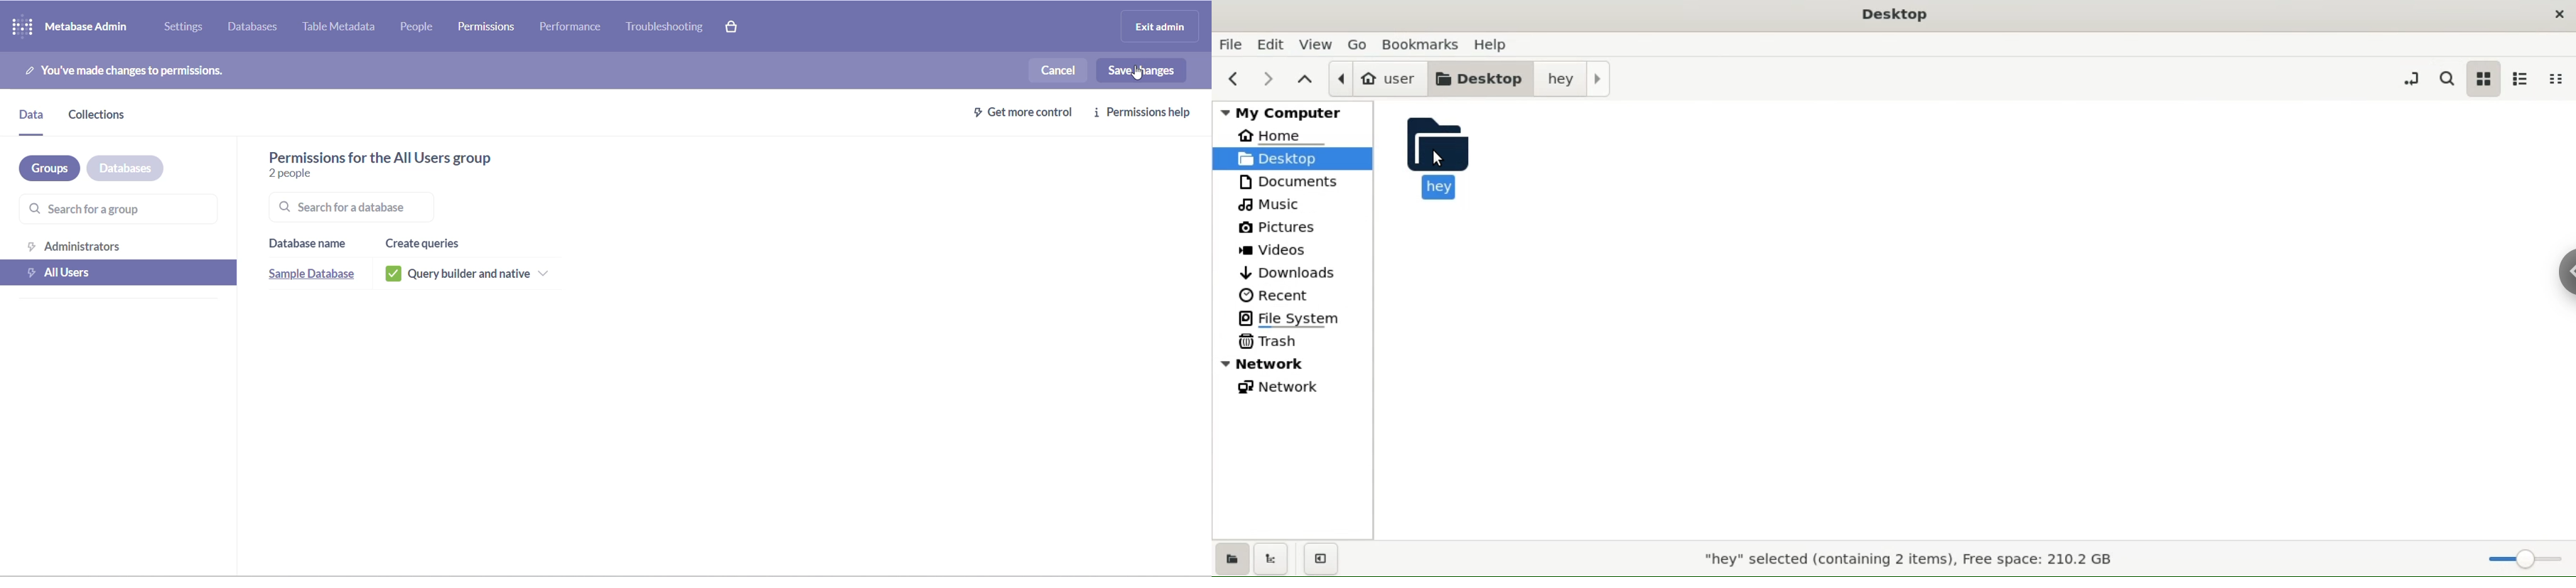 The image size is (2576, 588). What do you see at coordinates (487, 26) in the screenshot?
I see `permission` at bounding box center [487, 26].